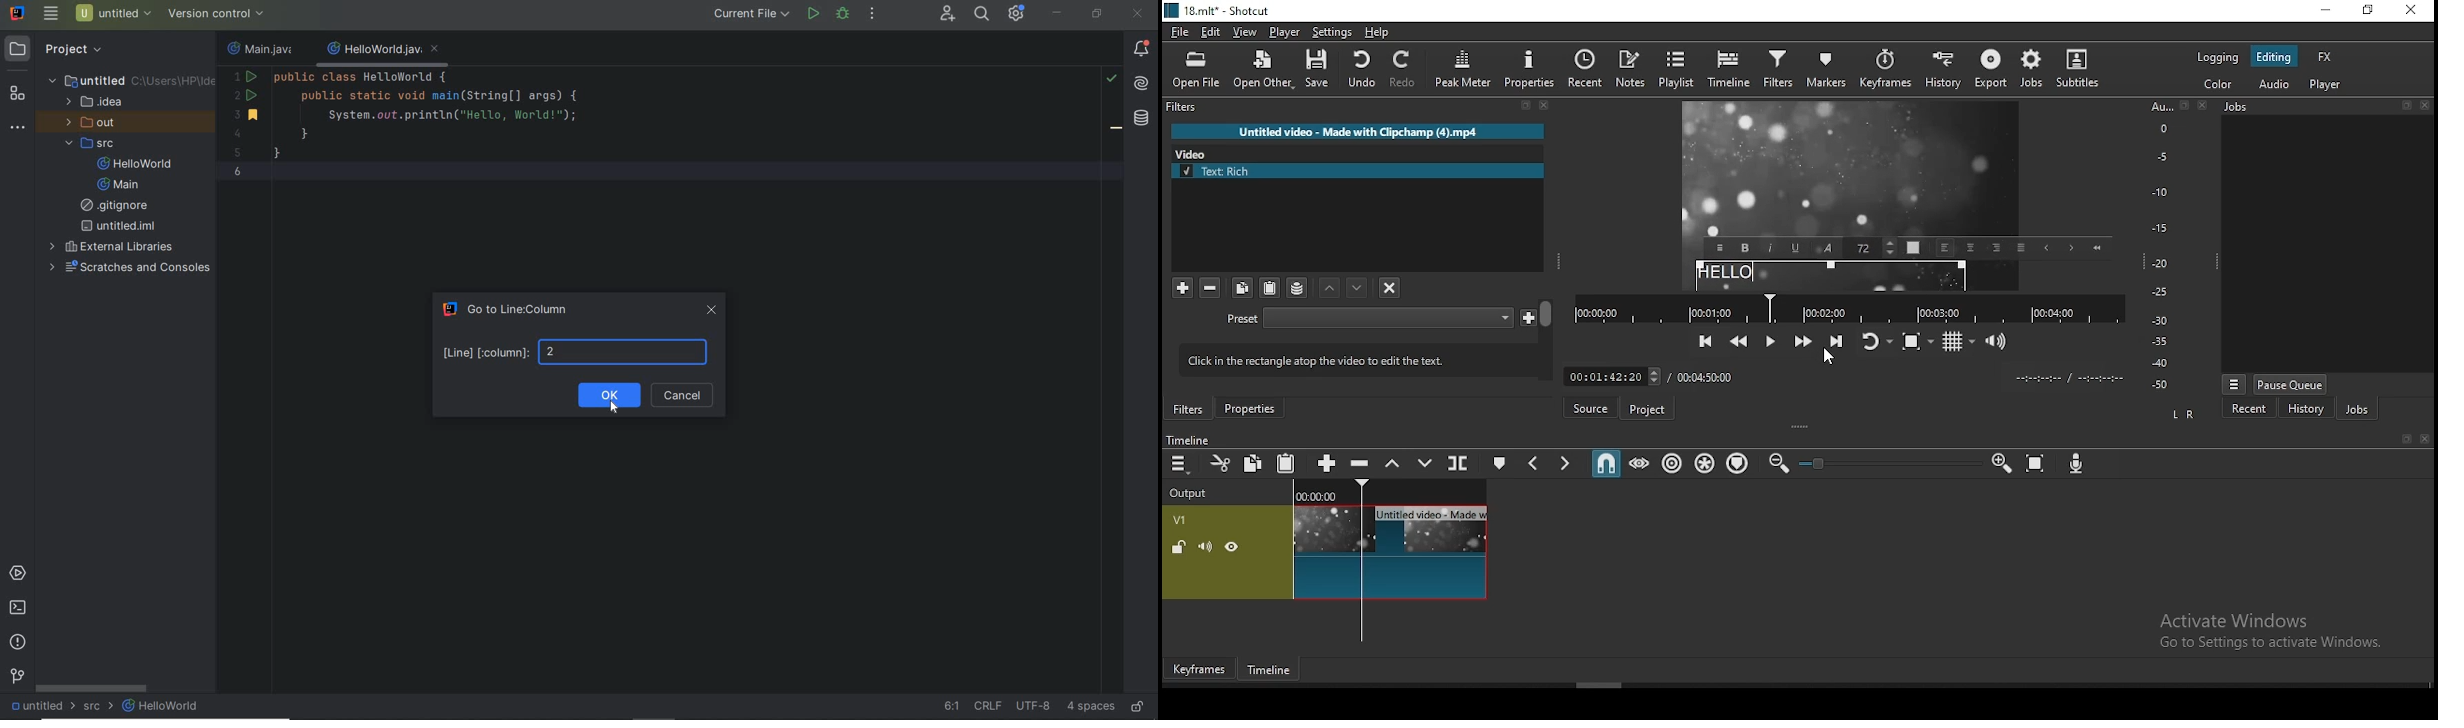 This screenshot has width=2464, height=728. What do you see at coordinates (1349, 358) in the screenshot?
I see `lick in the rectangle atop the video to edit the text.` at bounding box center [1349, 358].